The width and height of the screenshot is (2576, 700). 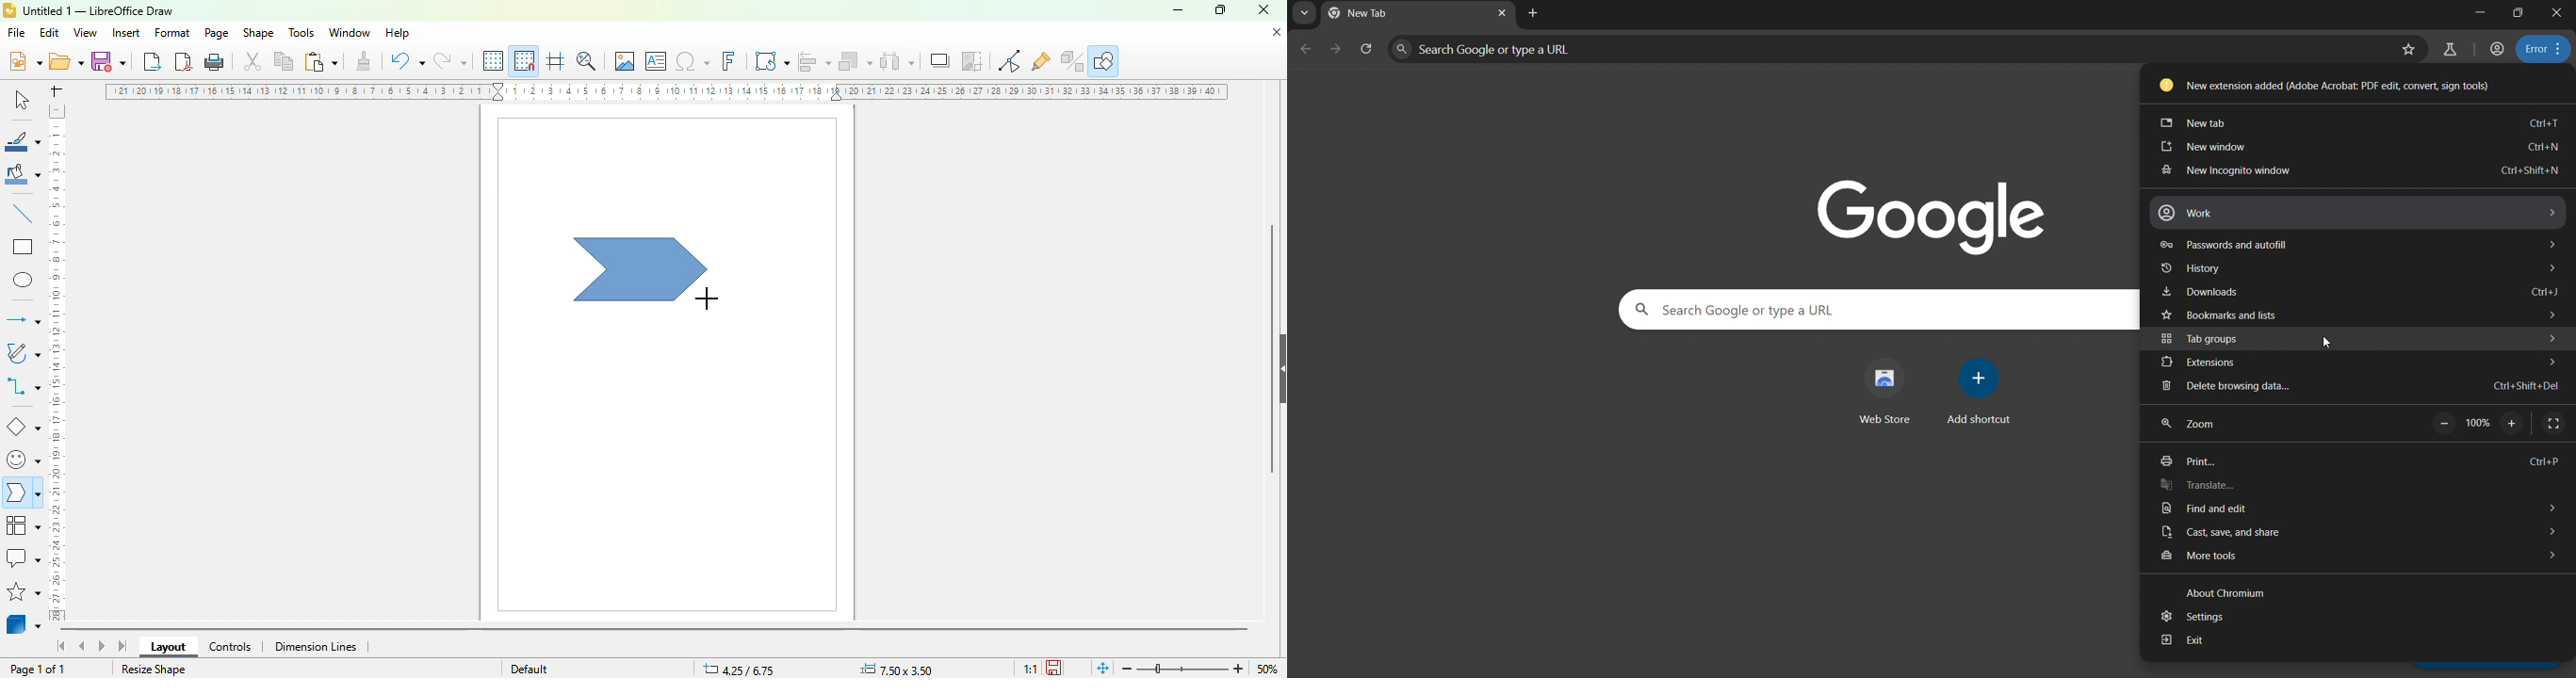 I want to click on default, so click(x=530, y=669).